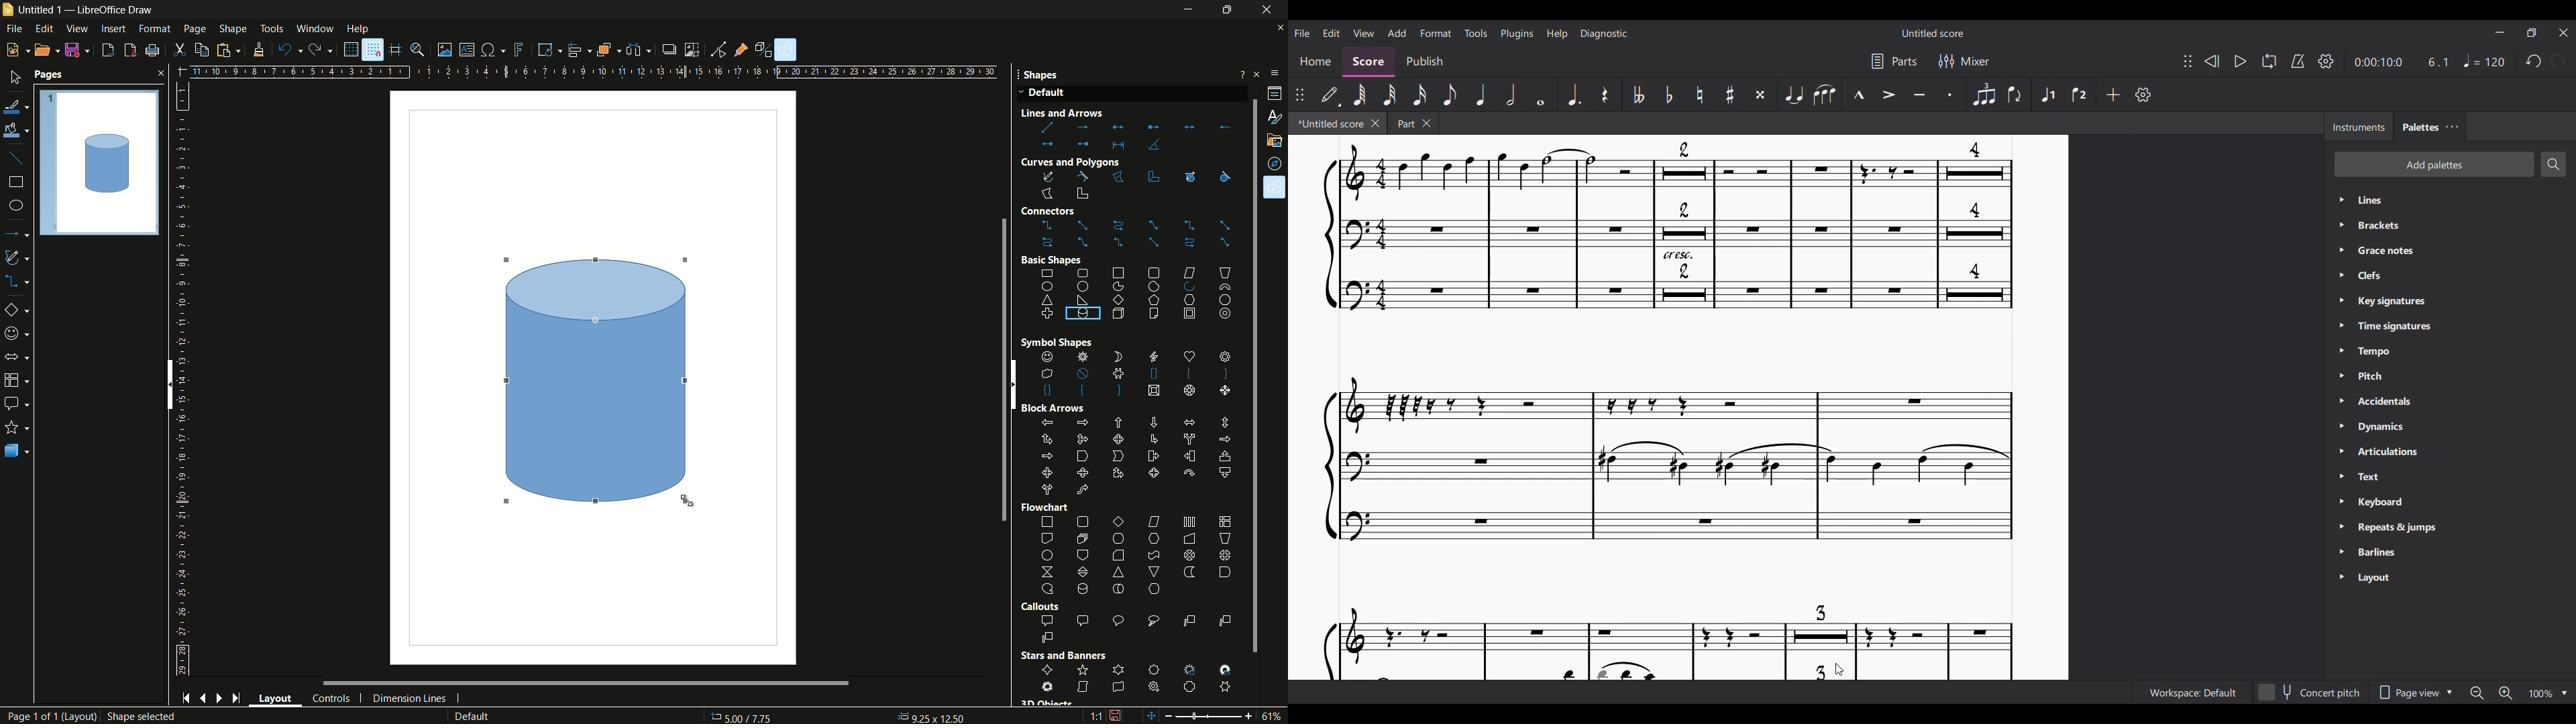 This screenshot has height=728, width=2576. Describe the element at coordinates (726, 73) in the screenshot. I see `width measure scale` at that location.